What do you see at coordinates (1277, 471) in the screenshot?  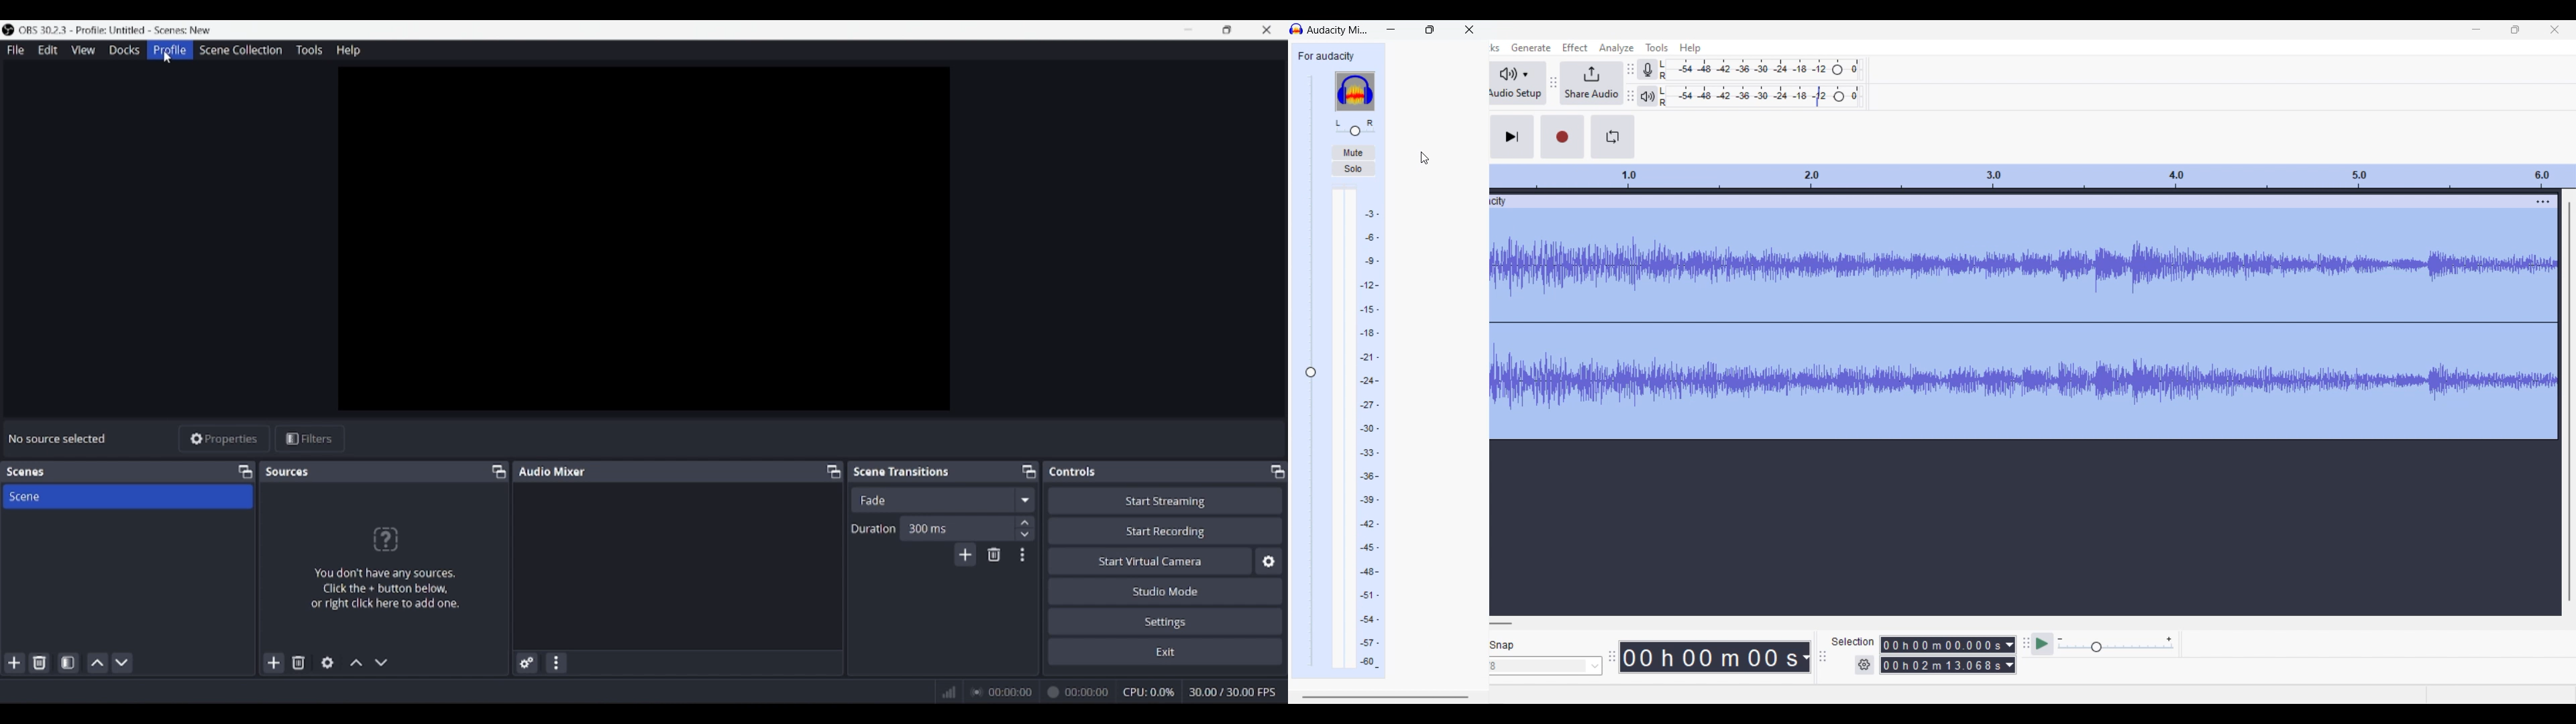 I see `Float controls panel` at bounding box center [1277, 471].